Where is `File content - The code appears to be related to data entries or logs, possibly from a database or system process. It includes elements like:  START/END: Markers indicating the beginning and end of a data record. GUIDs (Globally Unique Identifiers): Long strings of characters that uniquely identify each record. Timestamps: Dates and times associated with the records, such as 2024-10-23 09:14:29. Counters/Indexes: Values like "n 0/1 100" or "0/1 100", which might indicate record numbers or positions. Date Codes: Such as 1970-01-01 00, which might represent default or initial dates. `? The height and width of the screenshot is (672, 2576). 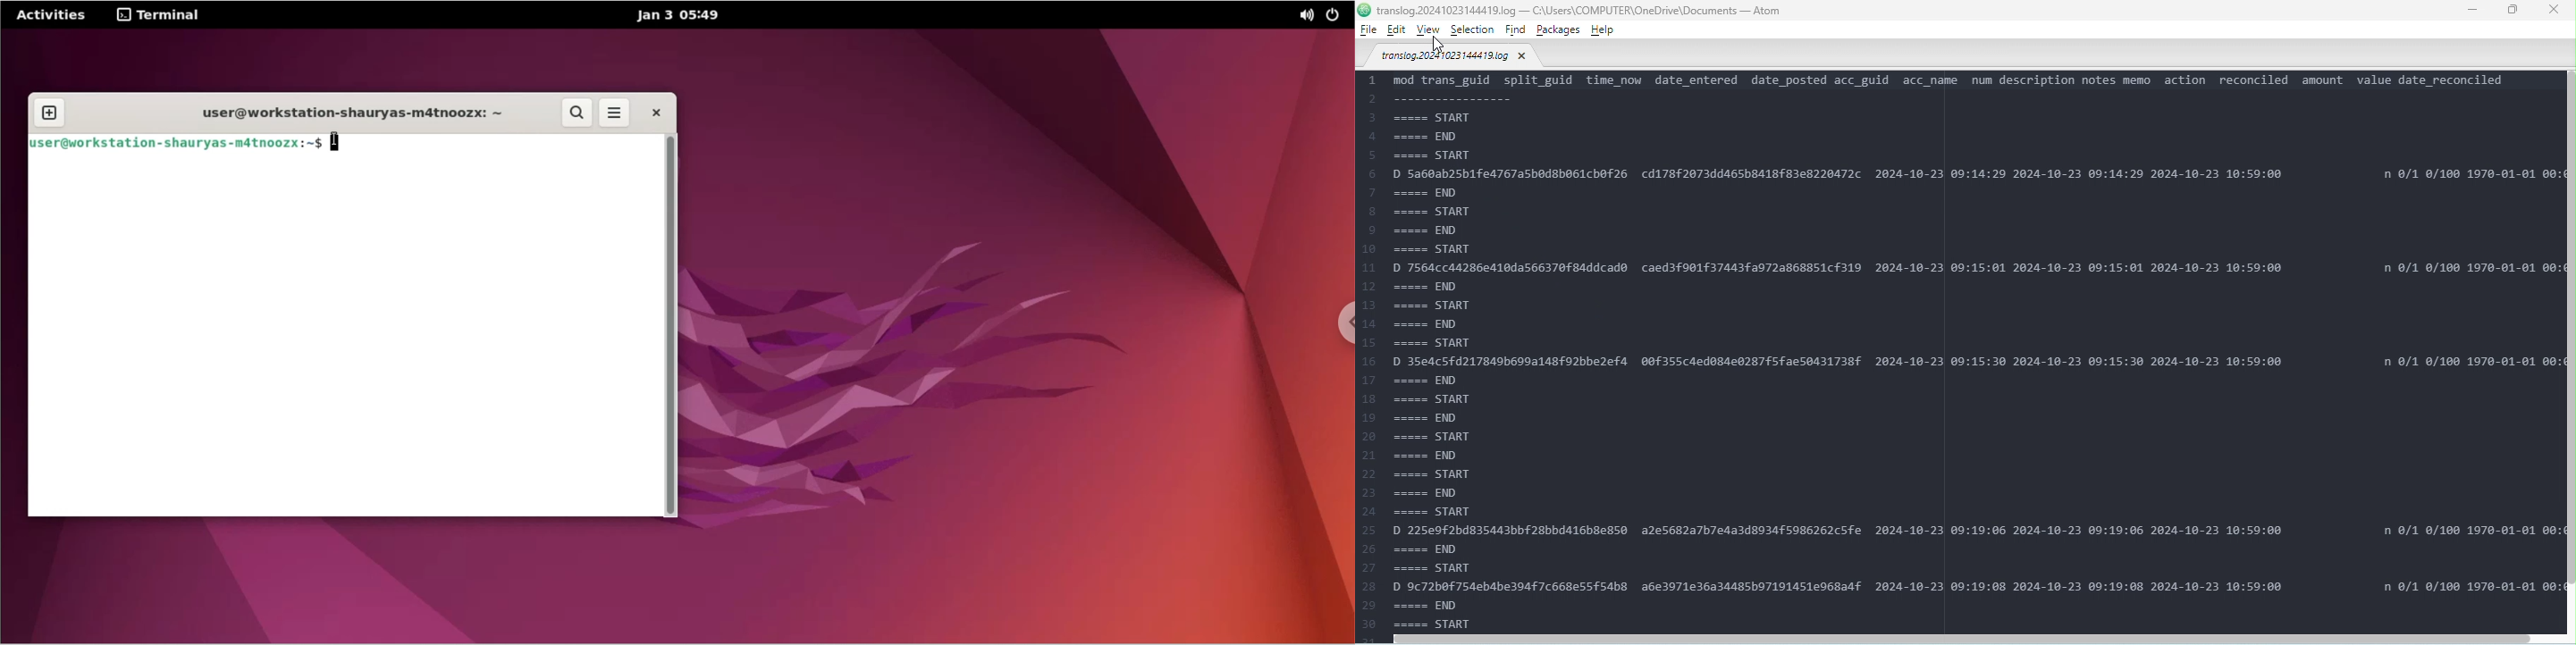 File content - The code appears to be related to data entries or logs, possibly from a database or system process. It includes elements like:  START/END: Markers indicating the beginning and end of a data record. GUIDs (Globally Unique Identifiers): Long strings of characters that uniquely identify each record. Timestamps: Dates and times associated with the records, such as 2024-10-23 09:14:29. Counters/Indexes: Values like "n 0/1 100" or "0/1 100", which might indicate record numbers or positions. Date Codes: Such as 1970-01-01 00, which might represent default or initial dates.  is located at coordinates (1960, 349).